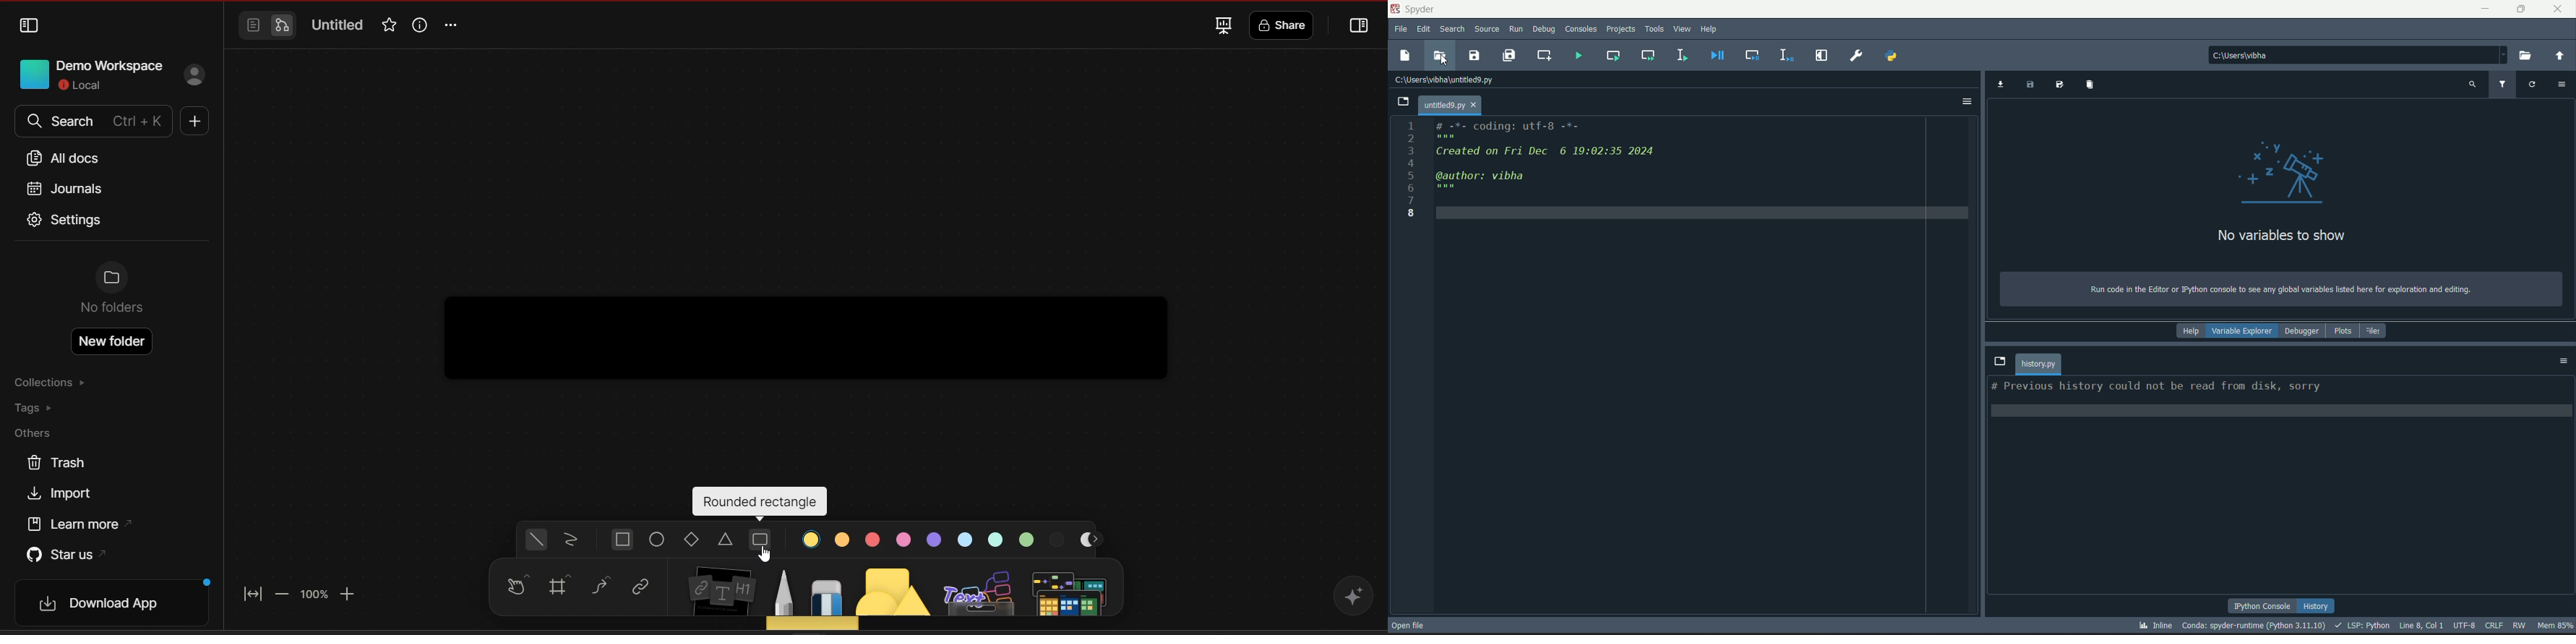 This screenshot has width=2576, height=644. What do you see at coordinates (2188, 331) in the screenshot?
I see `help` at bounding box center [2188, 331].